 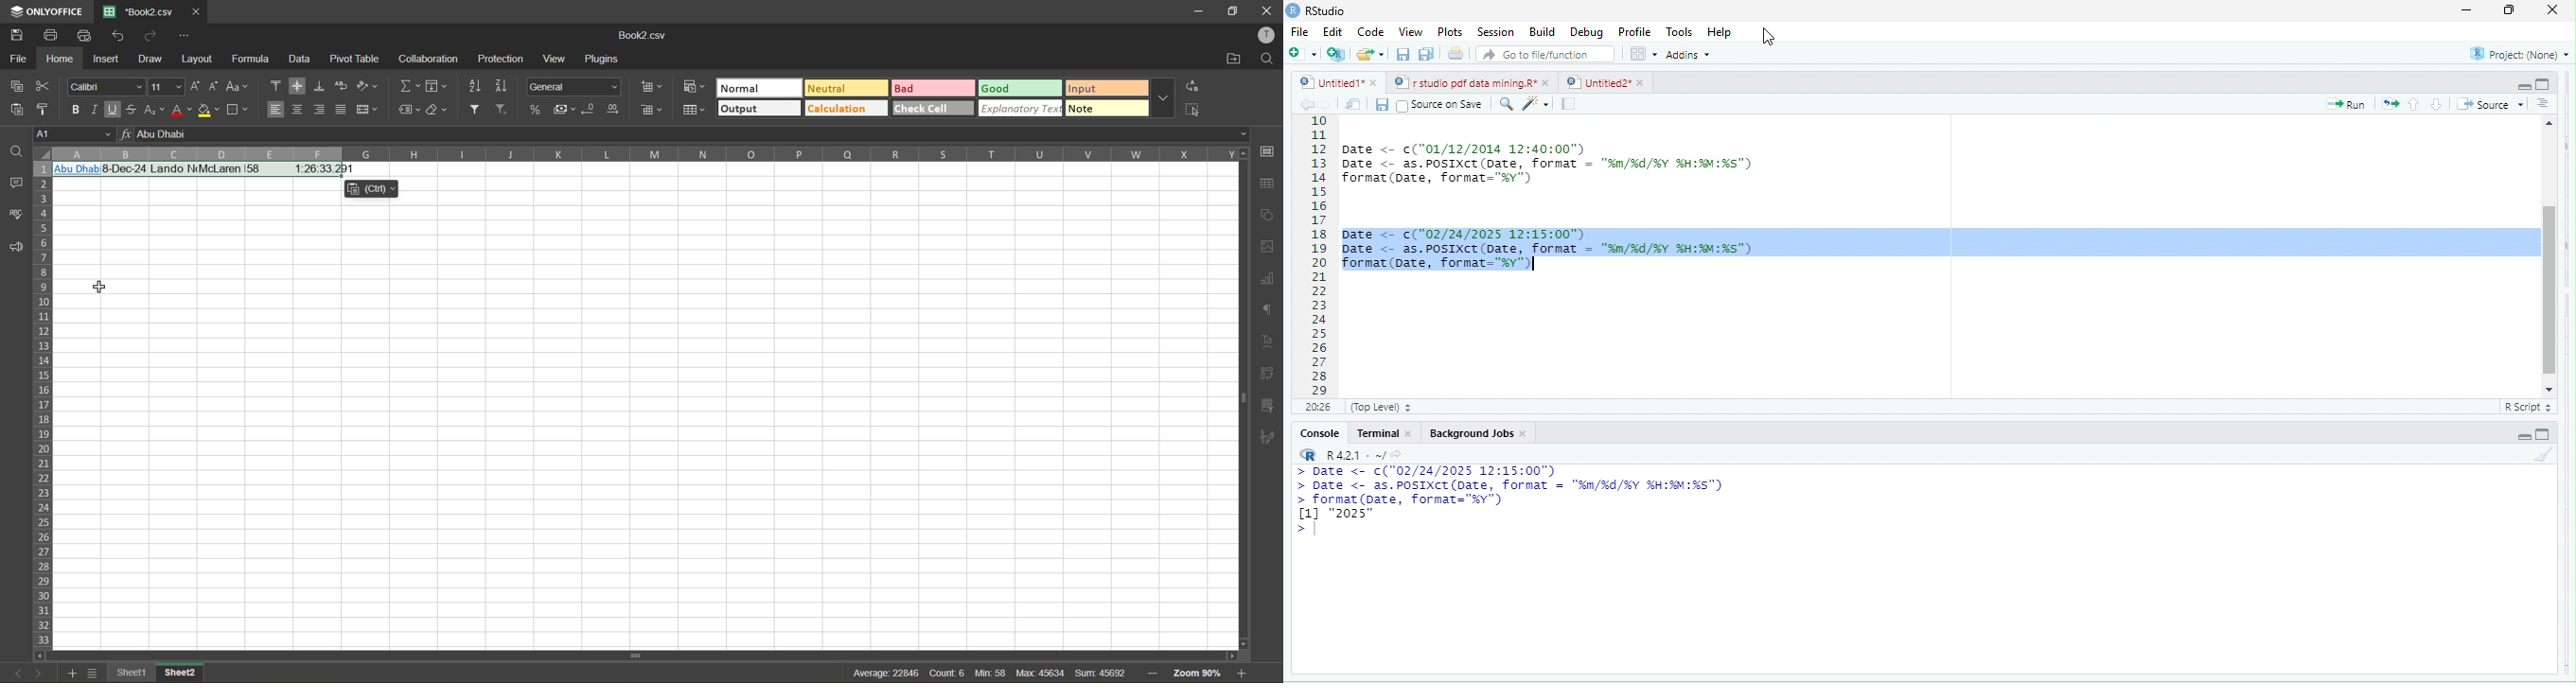 I want to click on insert, so click(x=108, y=61).